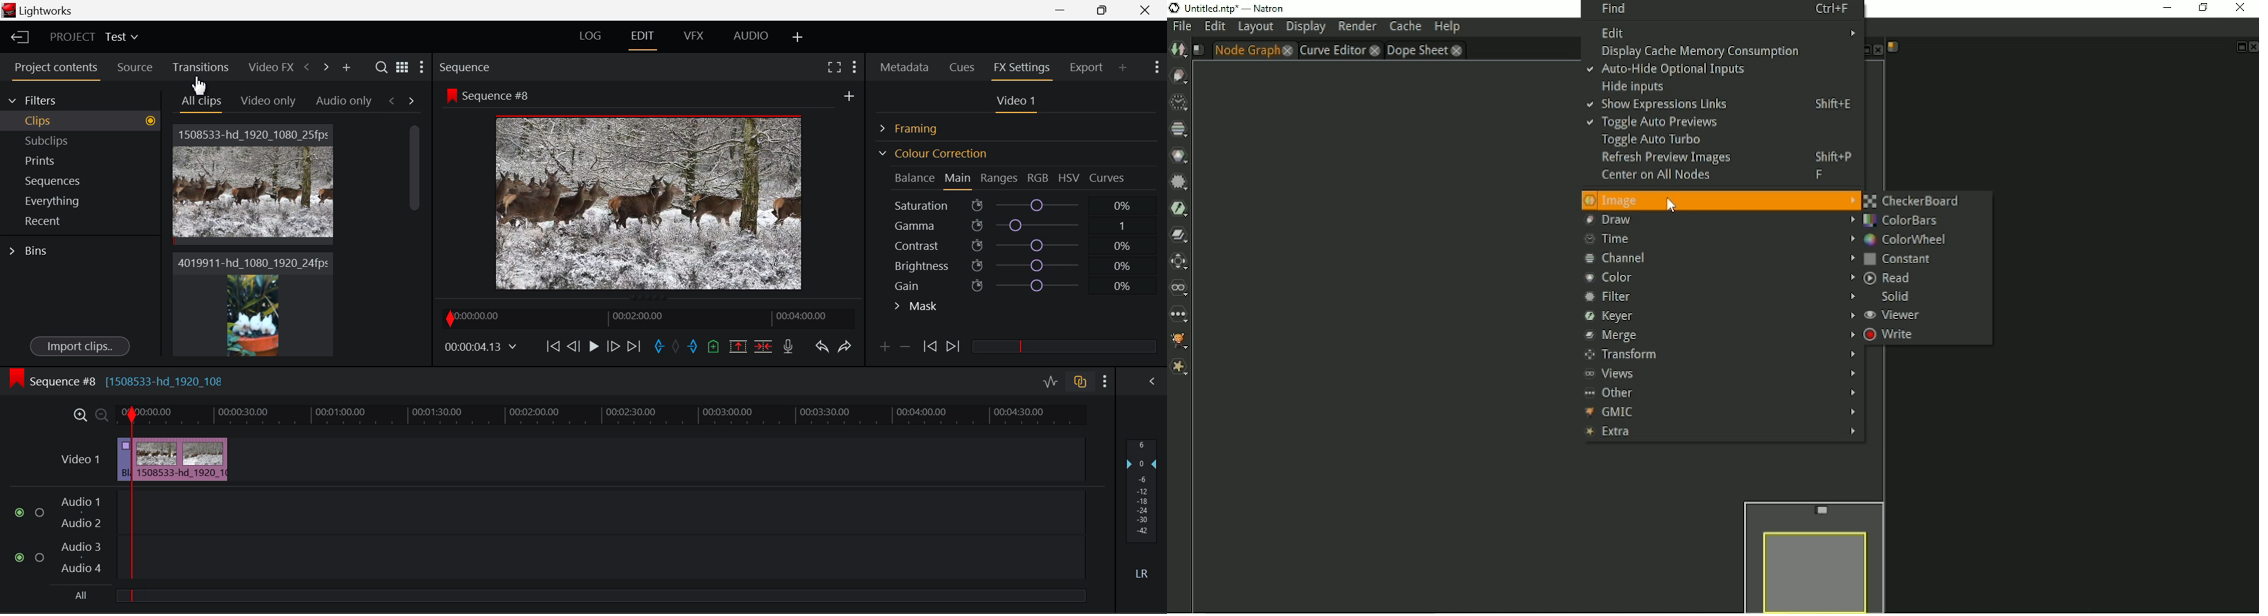 The width and height of the screenshot is (2268, 616). I want to click on Transitions, so click(199, 67).